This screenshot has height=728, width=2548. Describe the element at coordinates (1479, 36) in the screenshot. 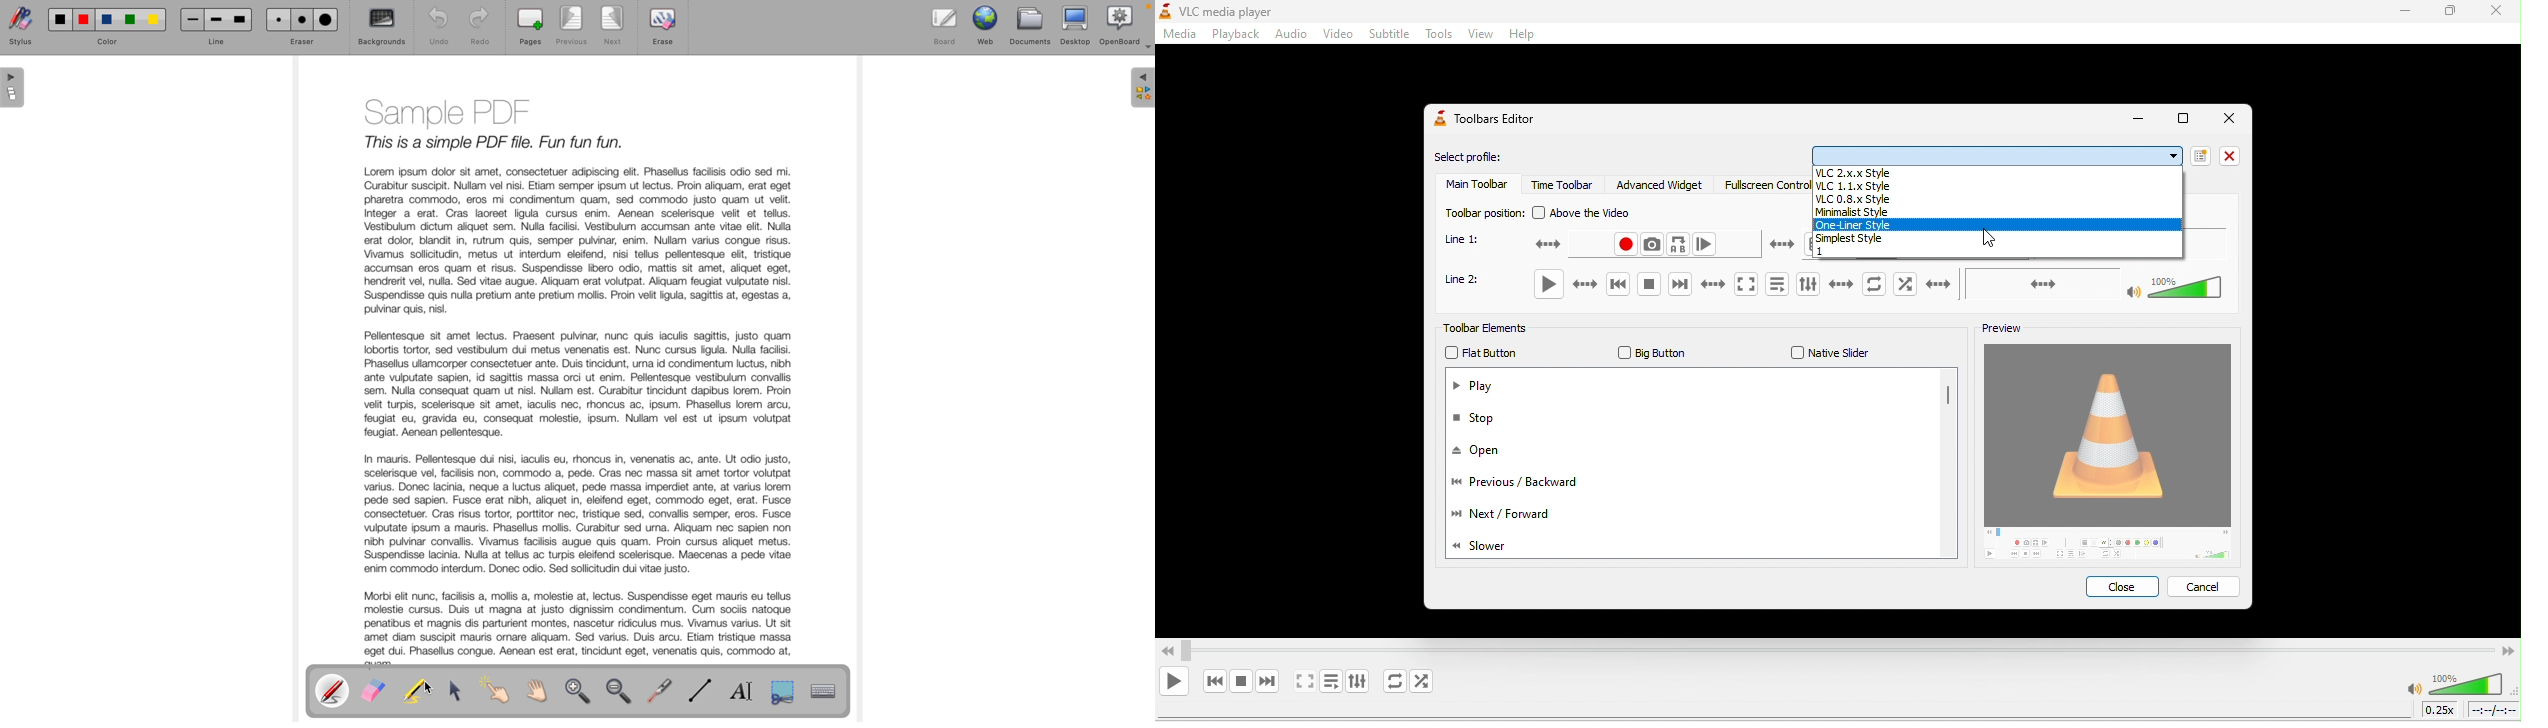

I see `view` at that location.